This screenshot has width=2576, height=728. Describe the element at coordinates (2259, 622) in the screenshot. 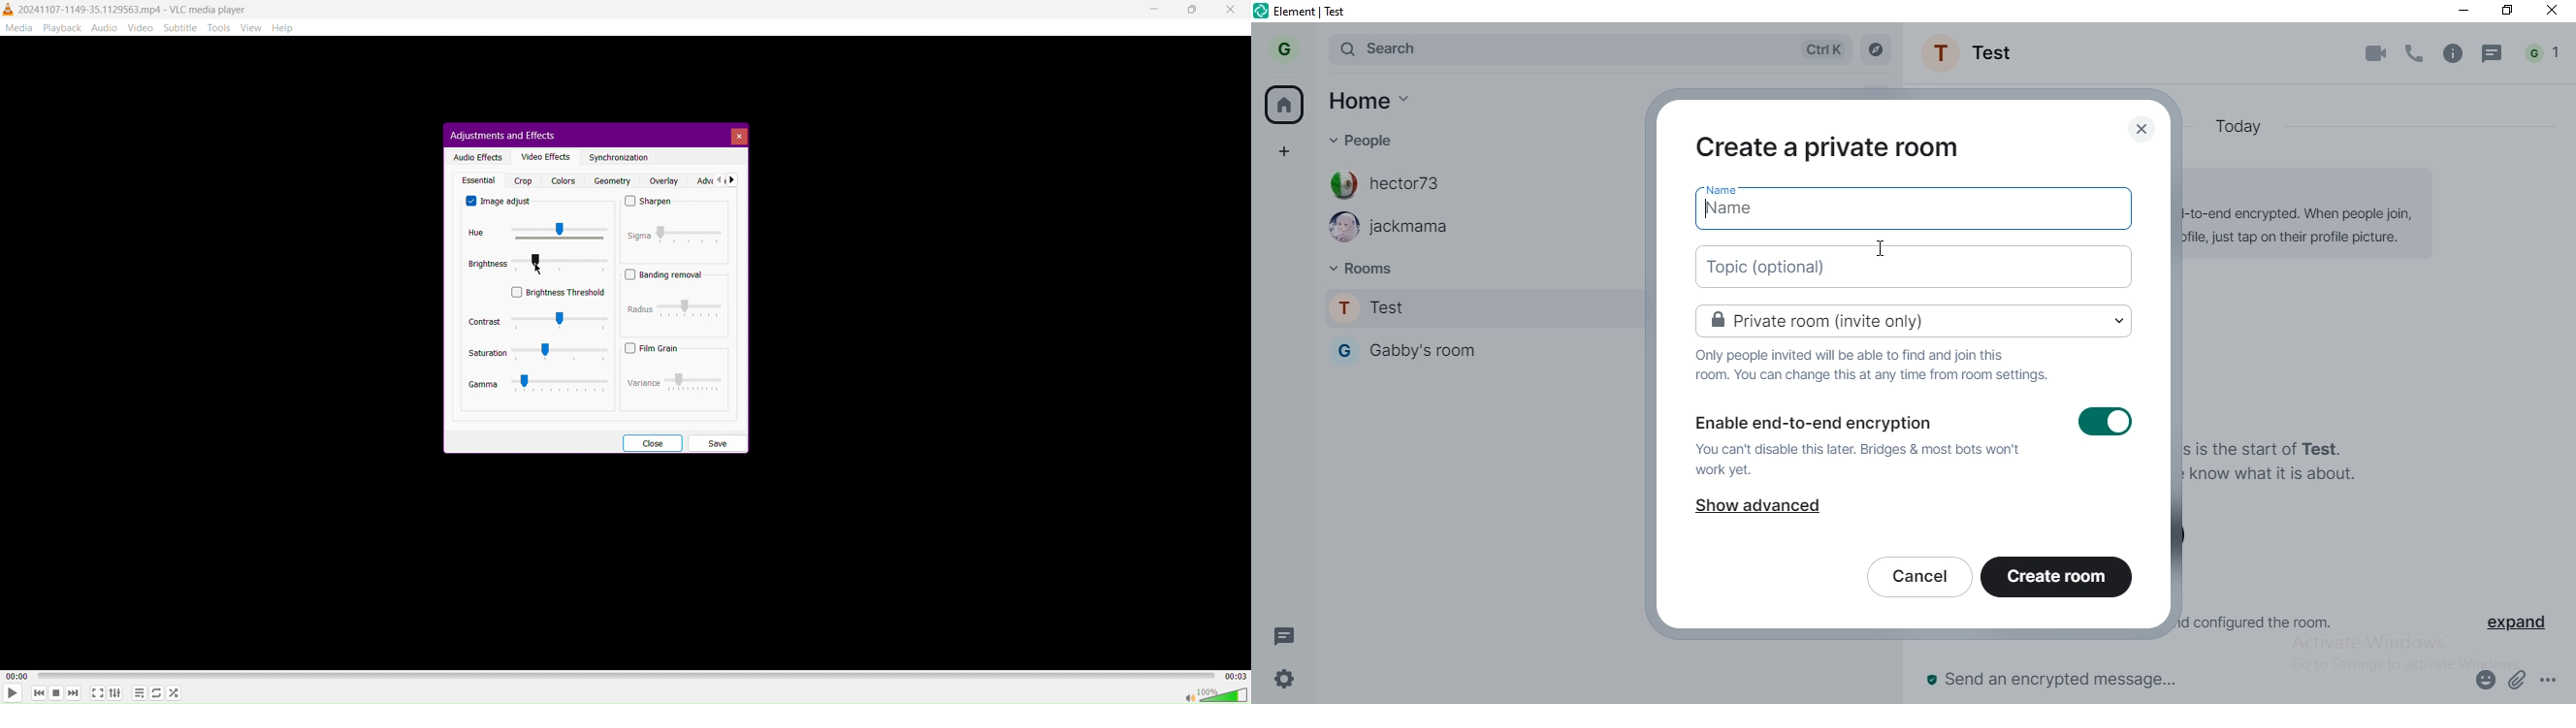

I see `© gabriel.okonobo created and configured the room.` at that location.